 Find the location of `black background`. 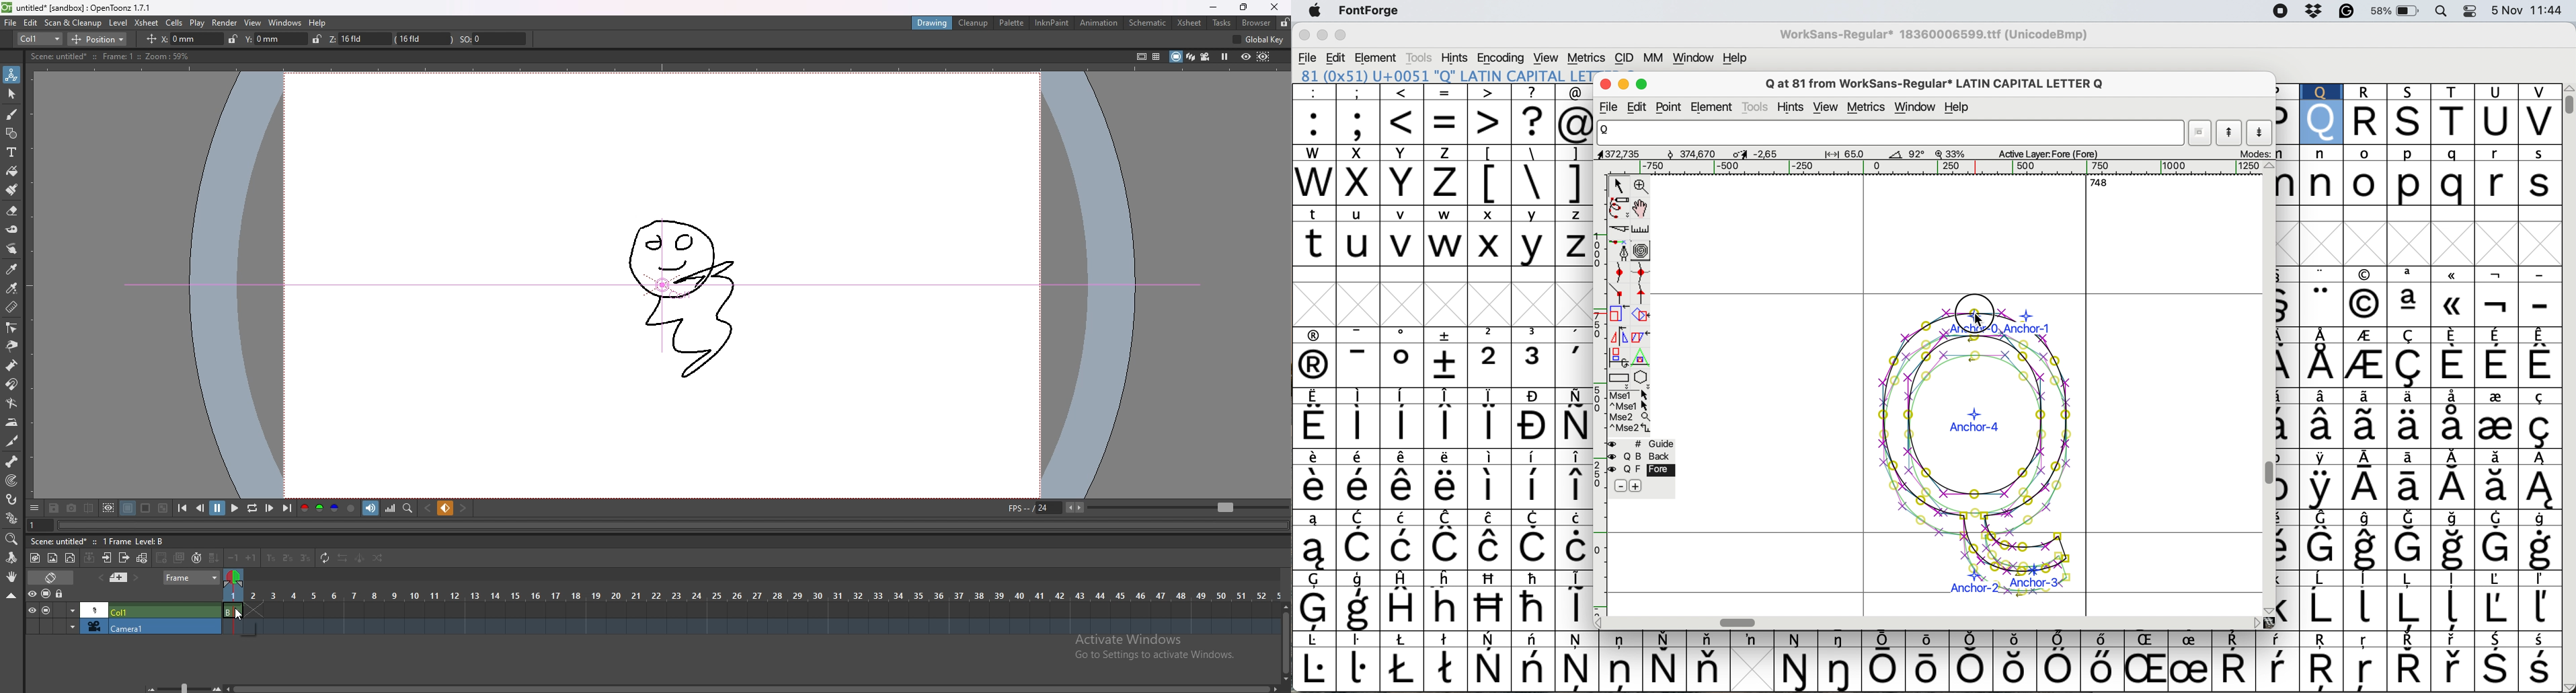

black background is located at coordinates (128, 507).